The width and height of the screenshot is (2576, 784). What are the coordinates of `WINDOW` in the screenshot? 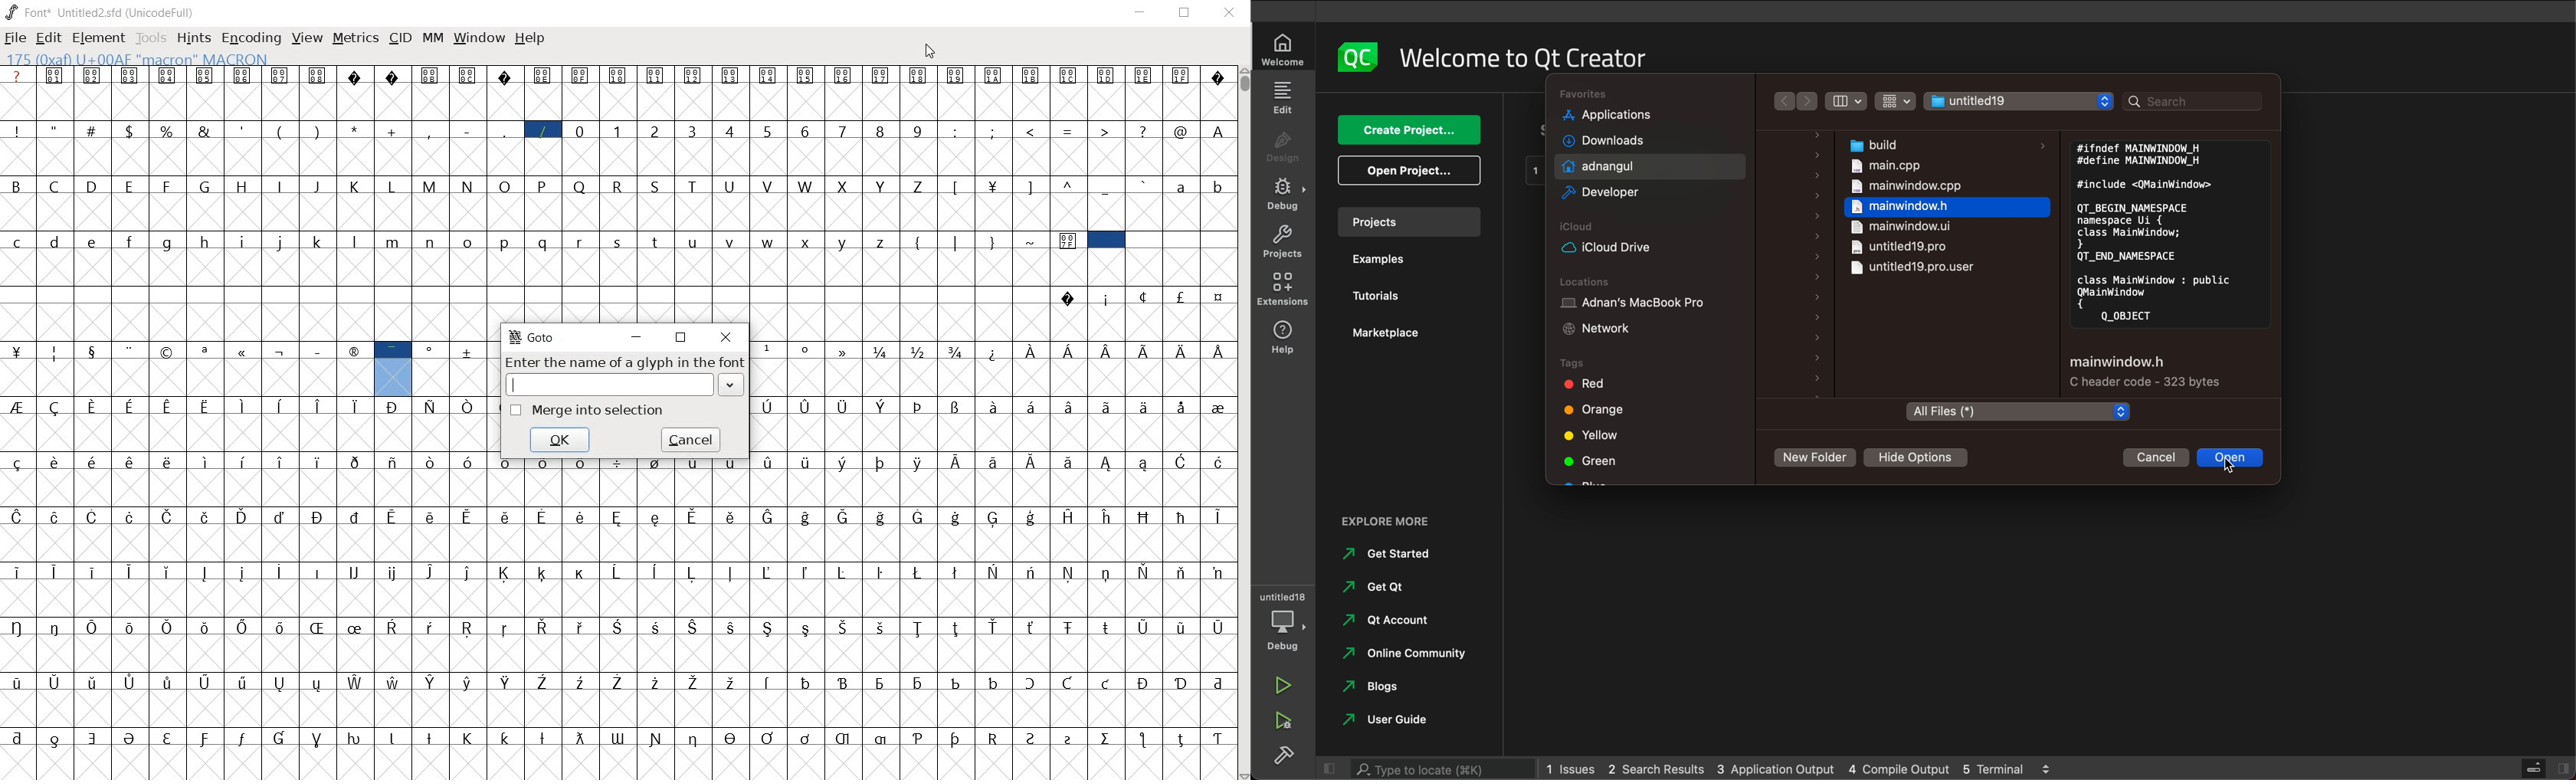 It's located at (477, 38).